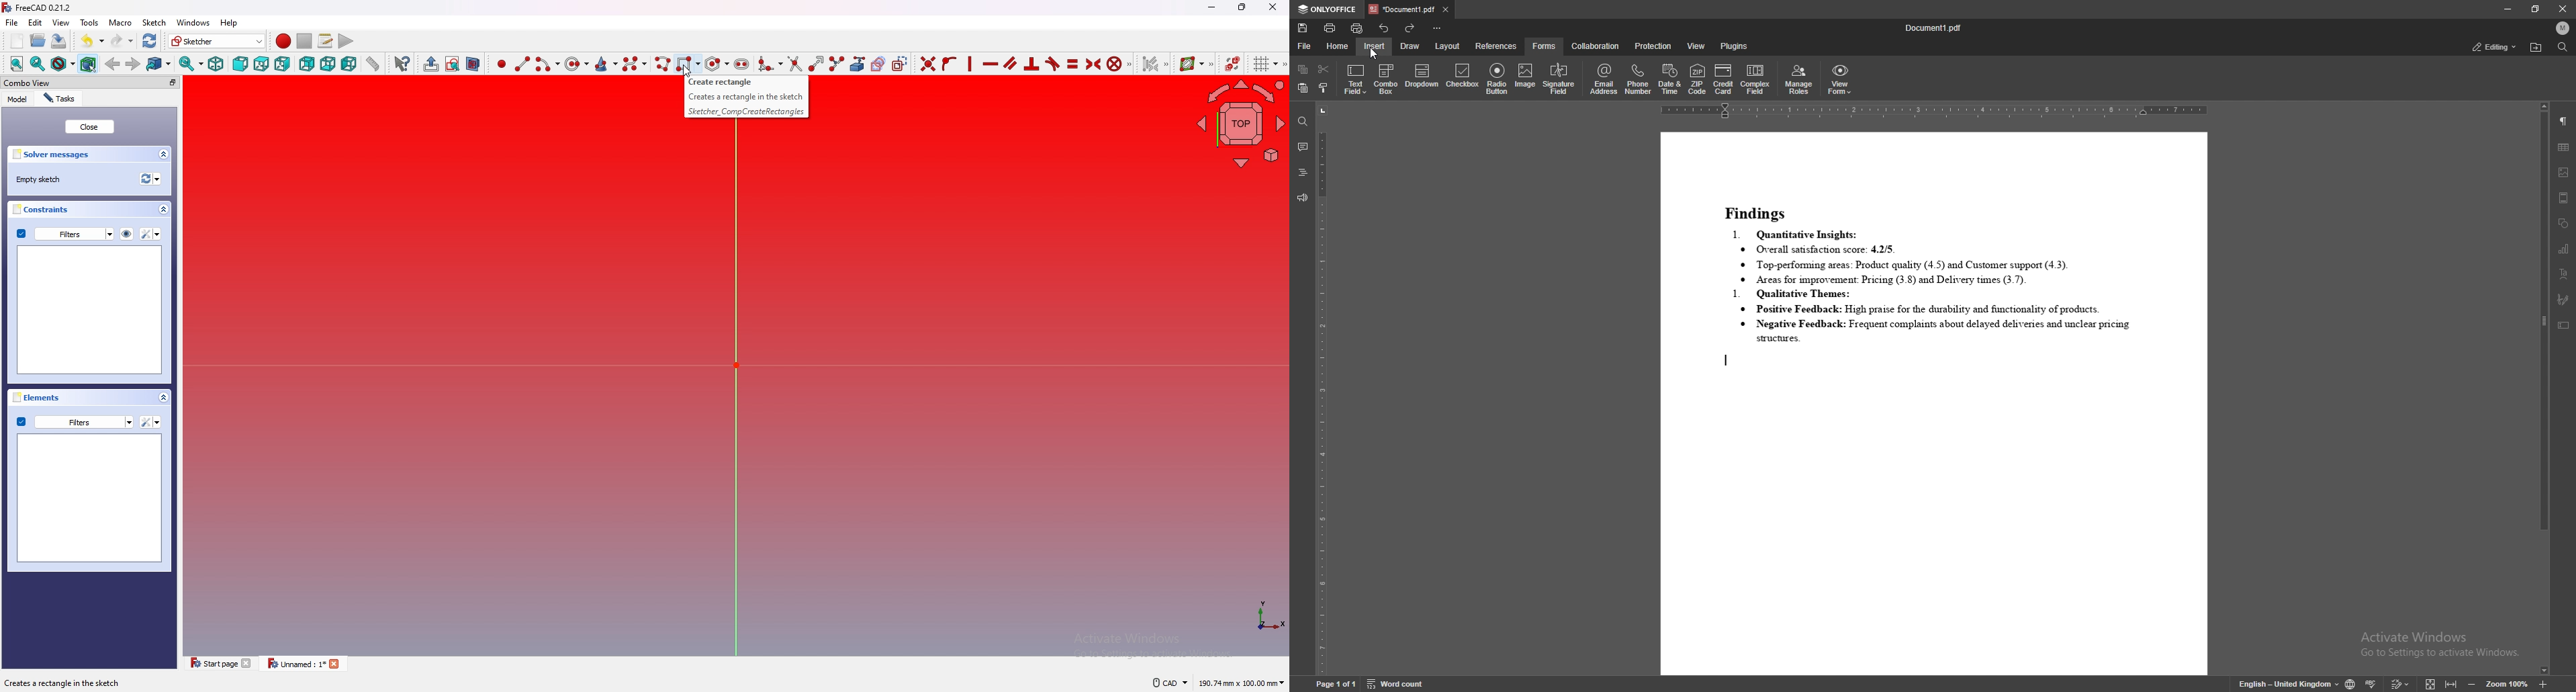 This screenshot has width=2576, height=700. What do you see at coordinates (304, 40) in the screenshot?
I see `stop macro` at bounding box center [304, 40].